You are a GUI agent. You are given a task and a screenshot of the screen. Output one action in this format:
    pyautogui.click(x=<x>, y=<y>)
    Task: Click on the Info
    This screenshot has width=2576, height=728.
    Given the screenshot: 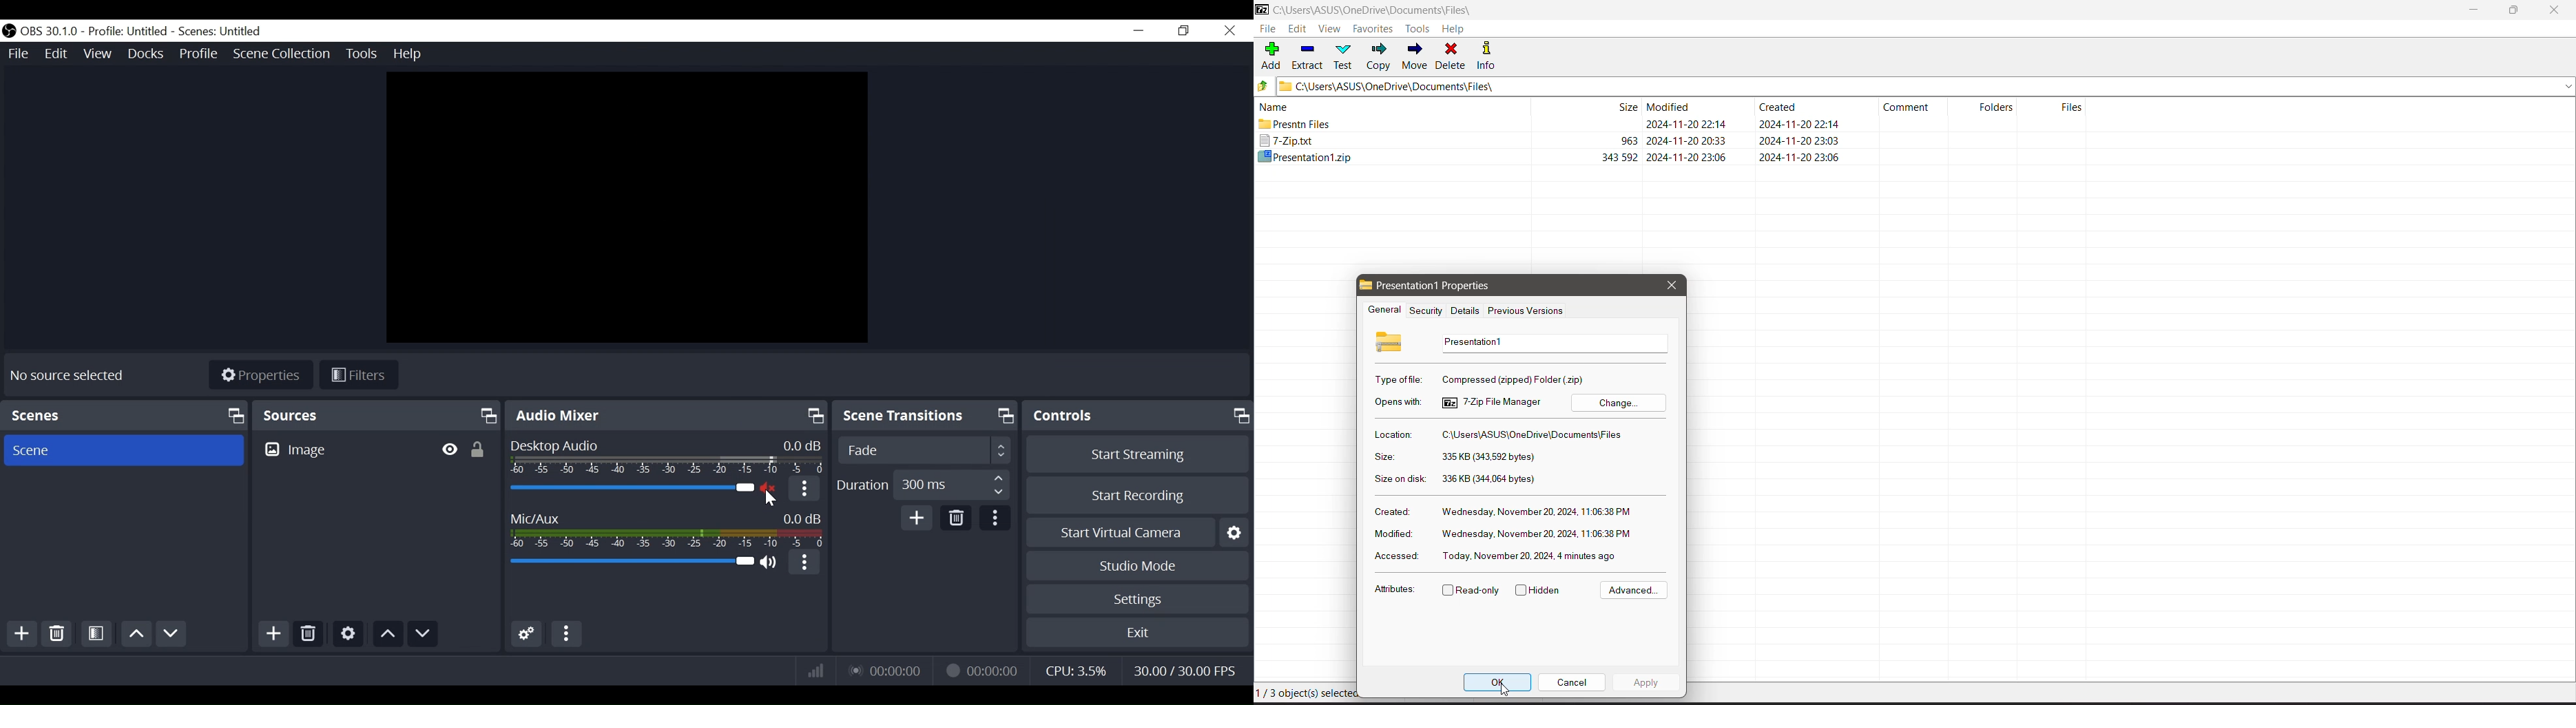 What is the action you would take?
    pyautogui.click(x=1491, y=55)
    